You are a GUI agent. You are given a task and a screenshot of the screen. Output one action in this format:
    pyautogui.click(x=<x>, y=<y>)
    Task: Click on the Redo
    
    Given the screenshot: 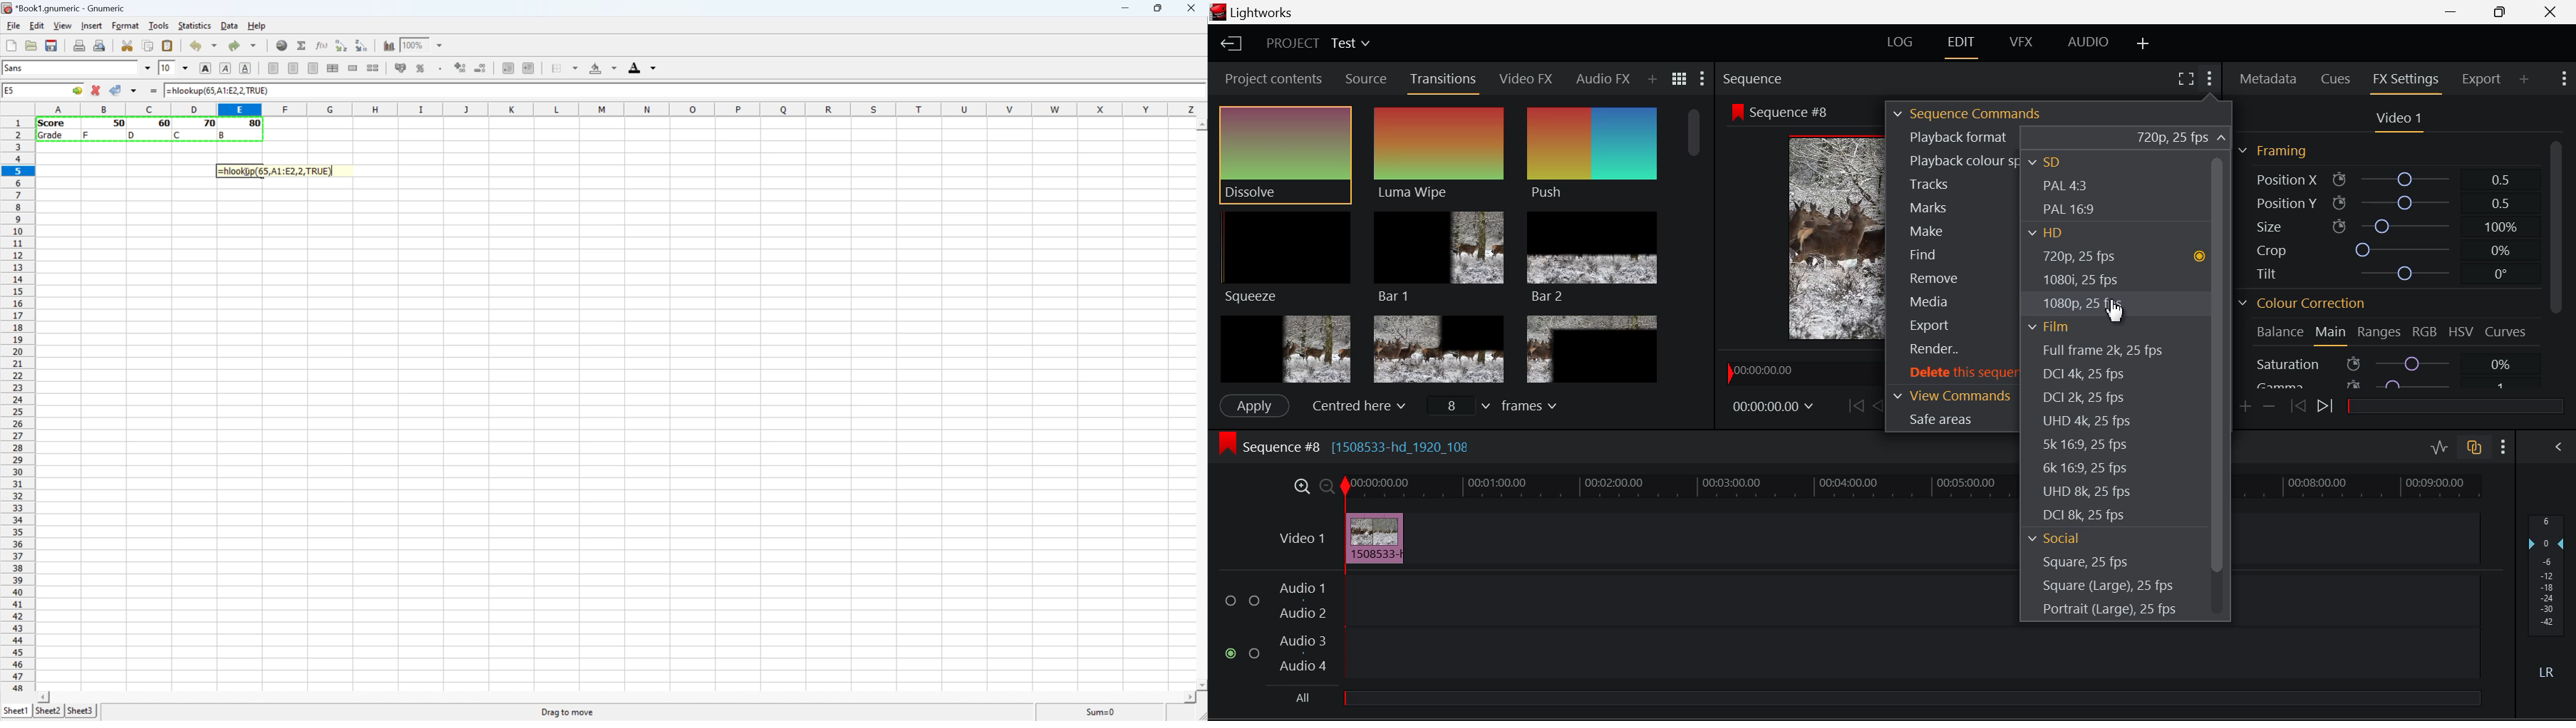 What is the action you would take?
    pyautogui.click(x=244, y=46)
    